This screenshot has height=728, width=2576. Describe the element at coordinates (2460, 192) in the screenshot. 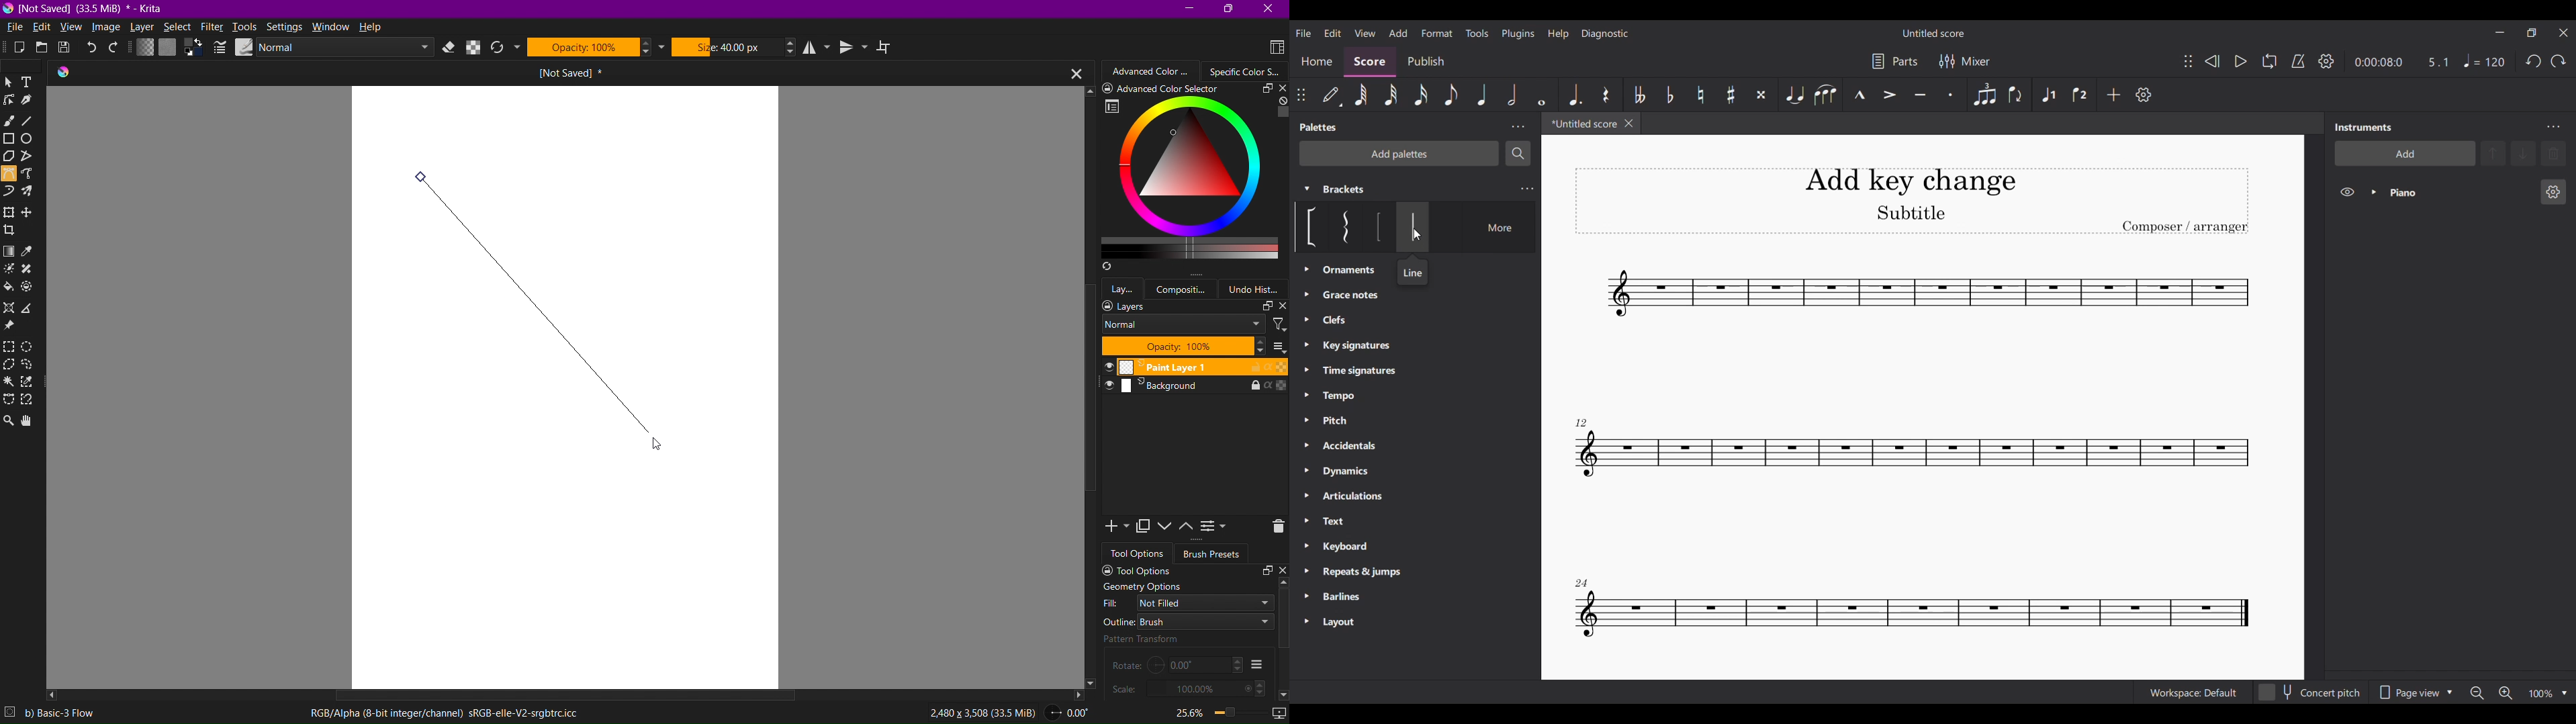

I see `Piano instrument` at that location.